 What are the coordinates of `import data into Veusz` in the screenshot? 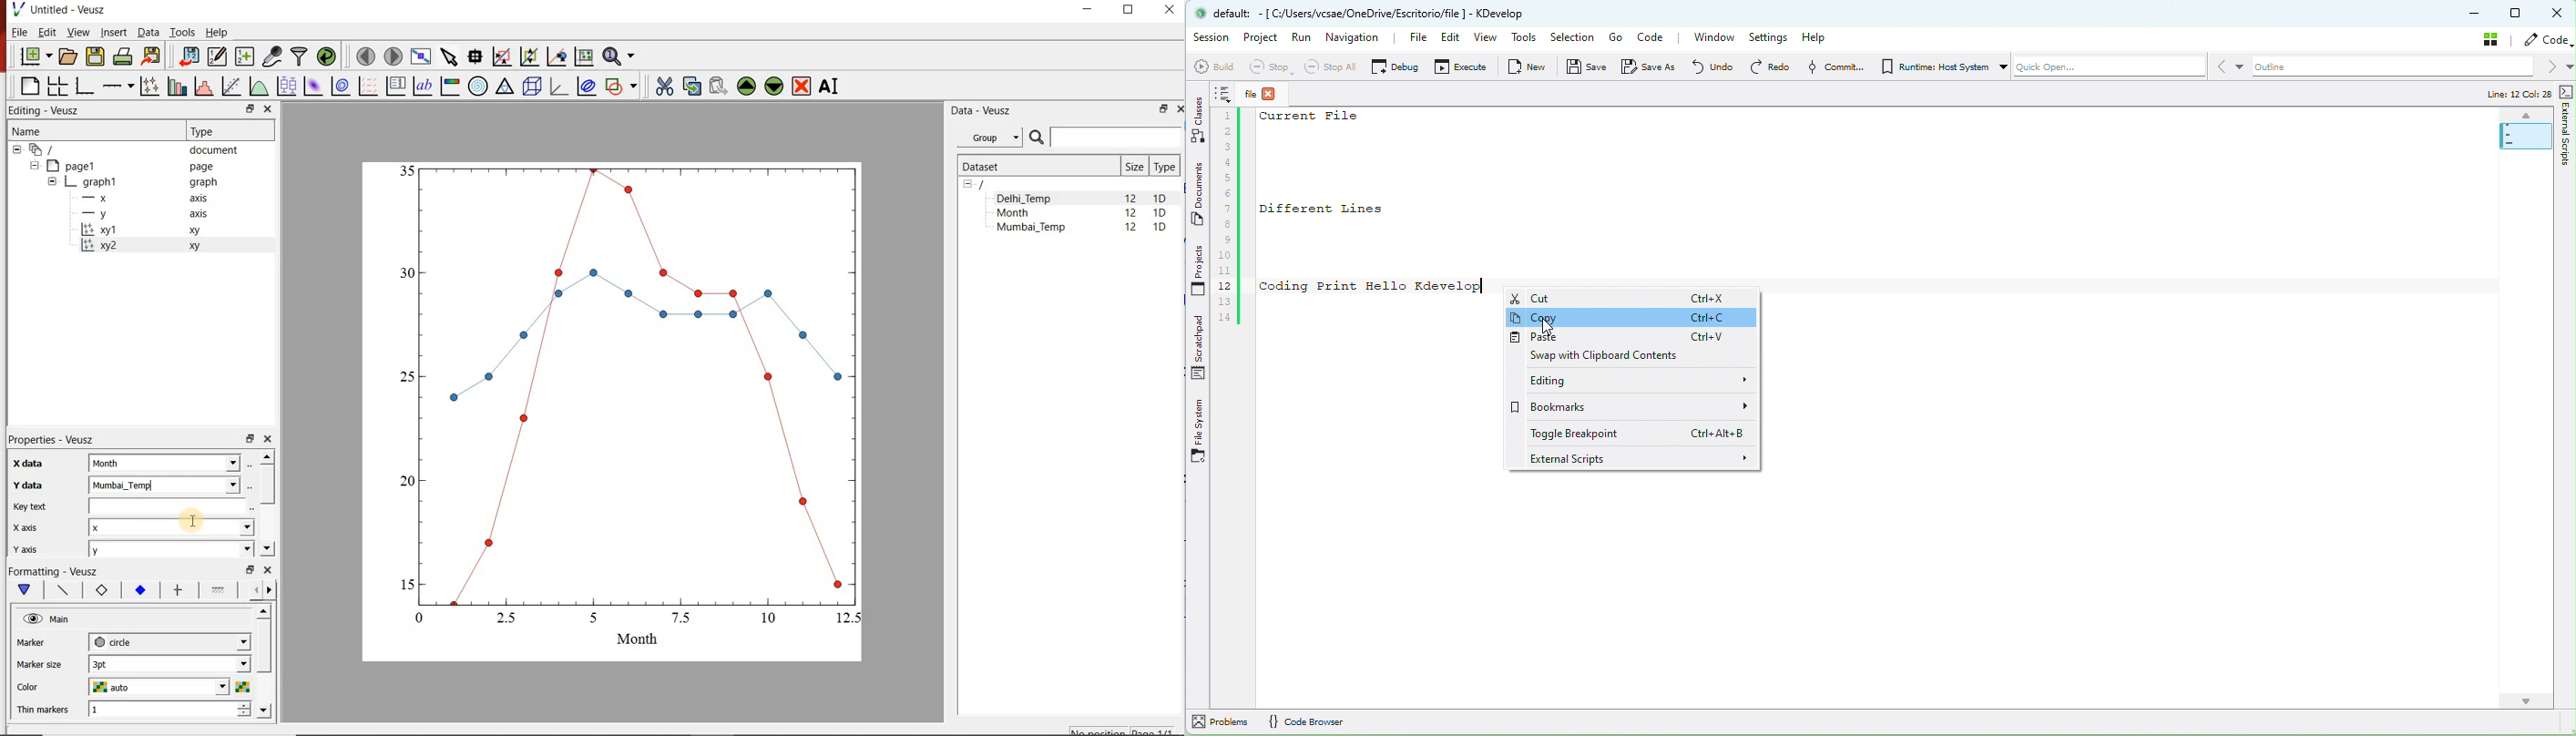 It's located at (188, 57).